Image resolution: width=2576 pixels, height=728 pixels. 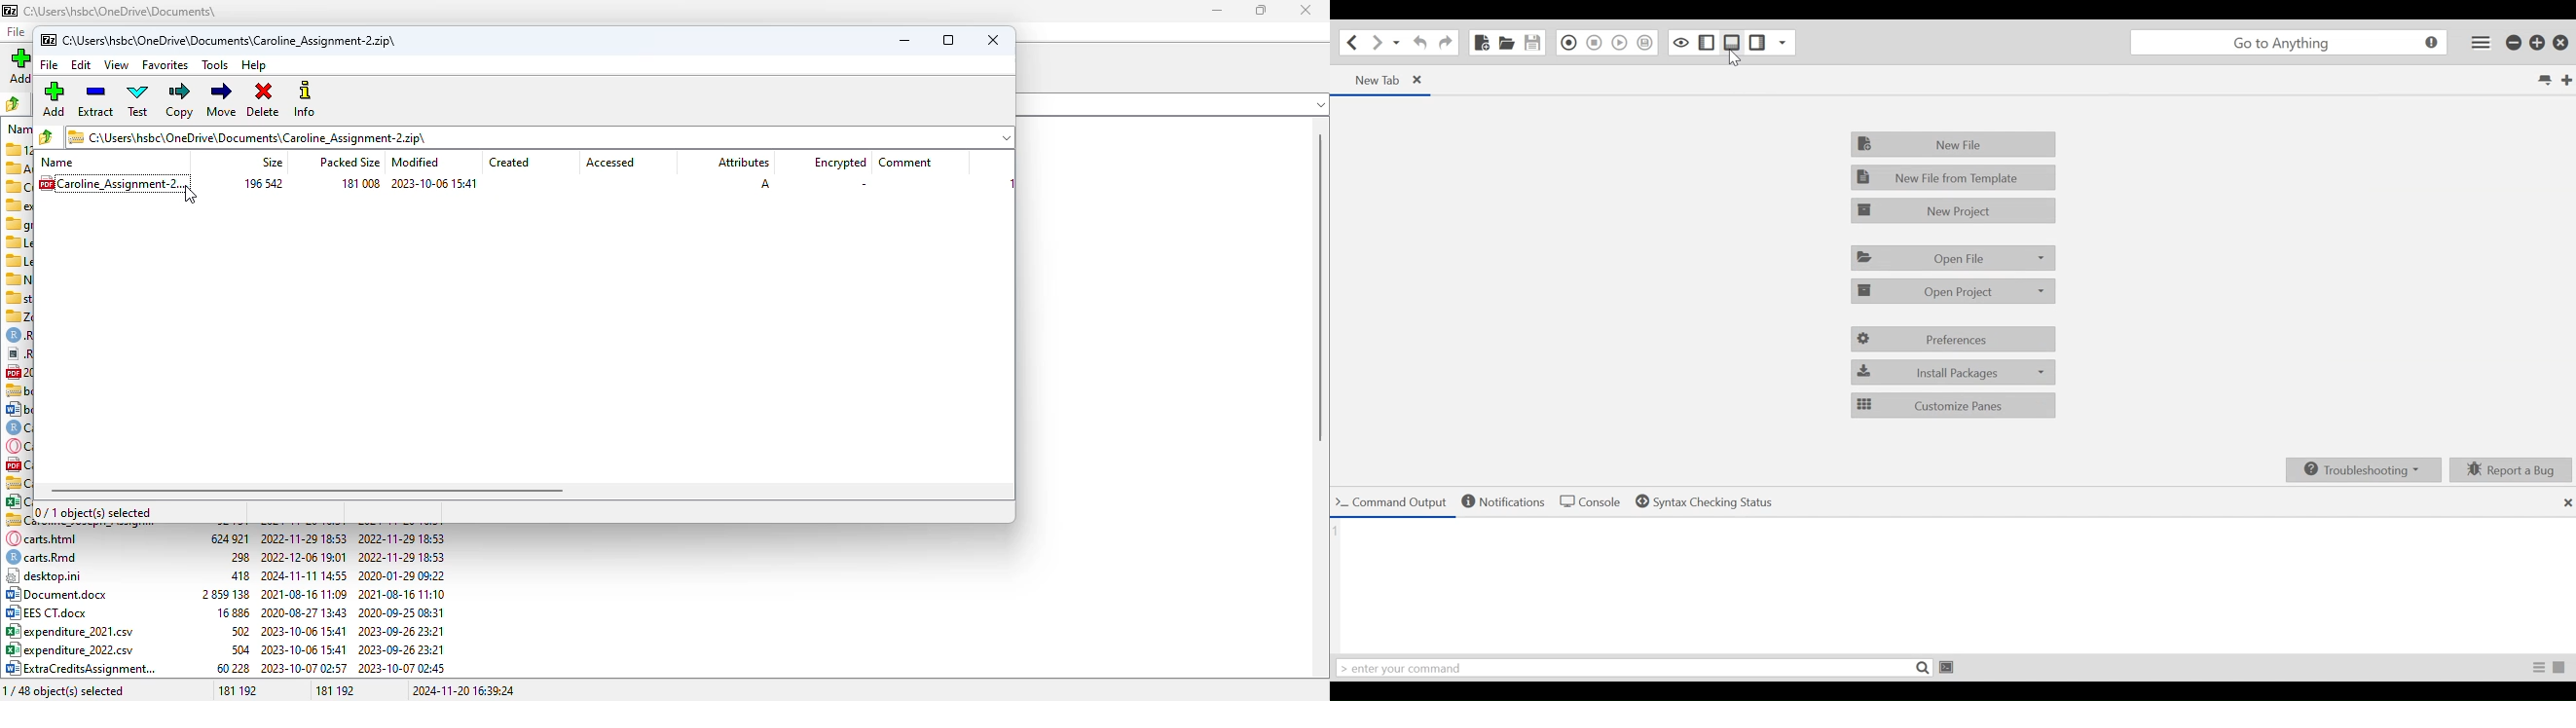 What do you see at coordinates (540, 137) in the screenshot?
I see `folder` at bounding box center [540, 137].